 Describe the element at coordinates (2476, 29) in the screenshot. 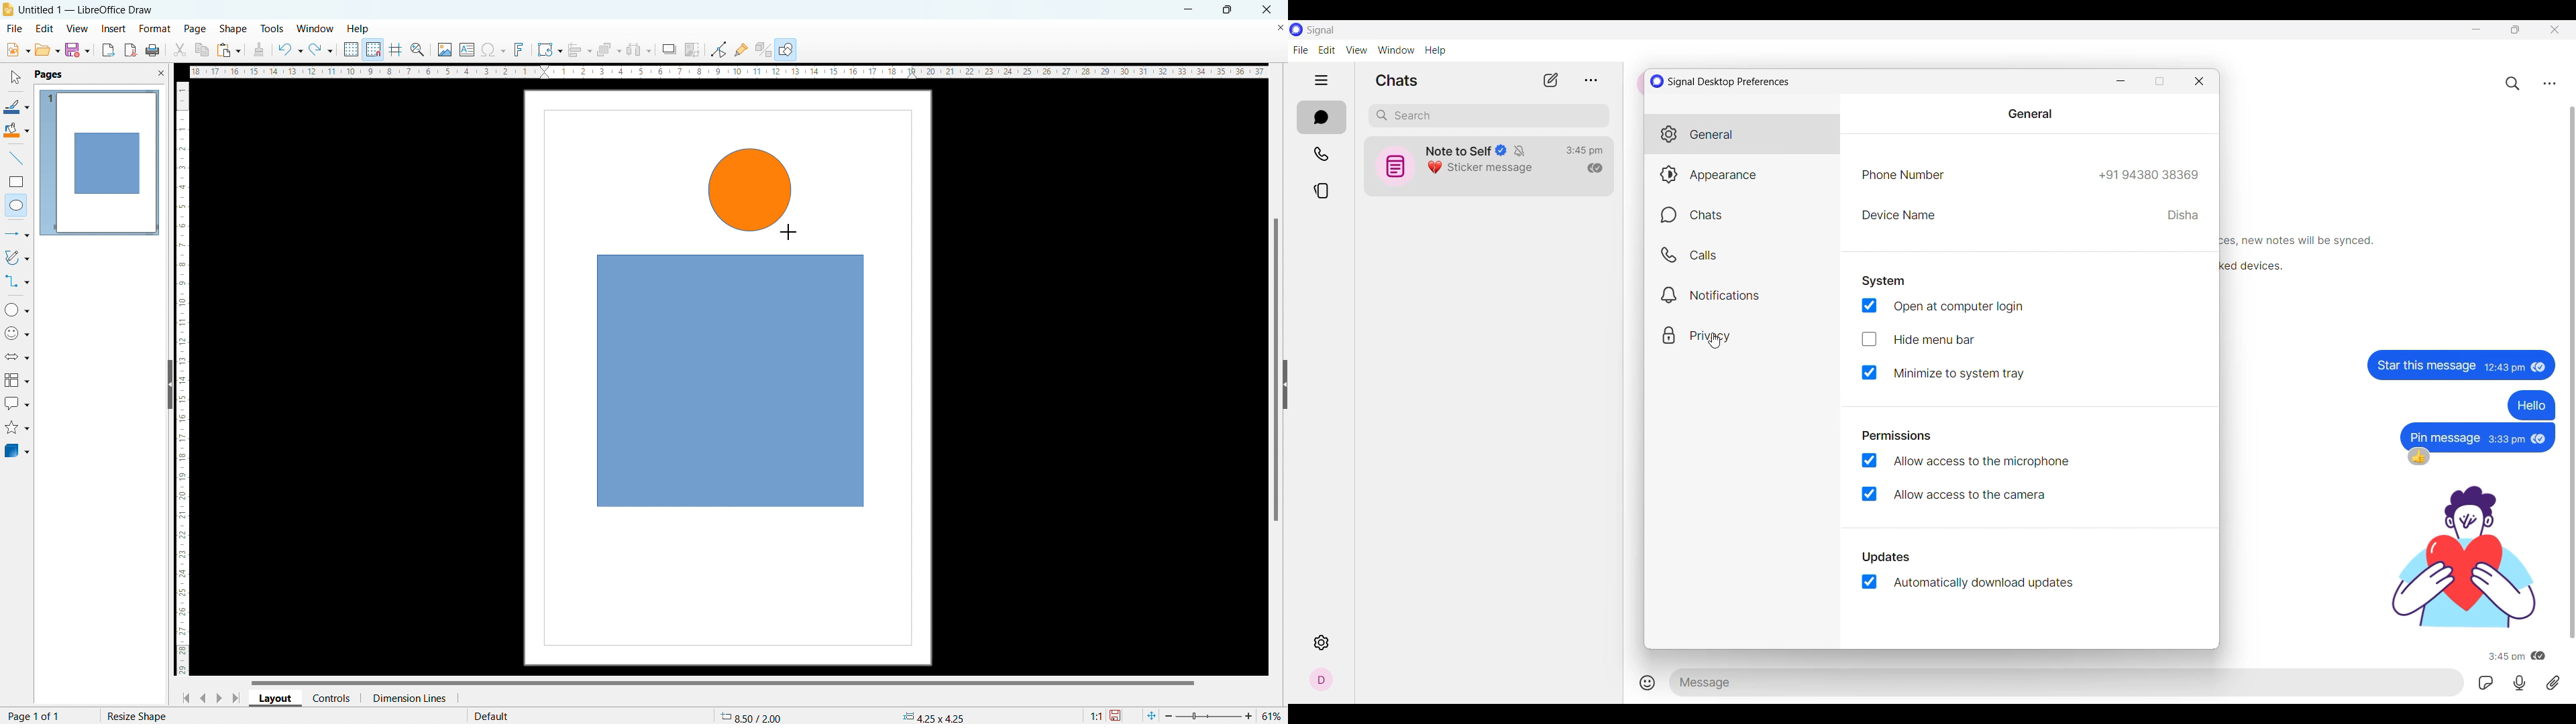

I see `Minimize` at that location.